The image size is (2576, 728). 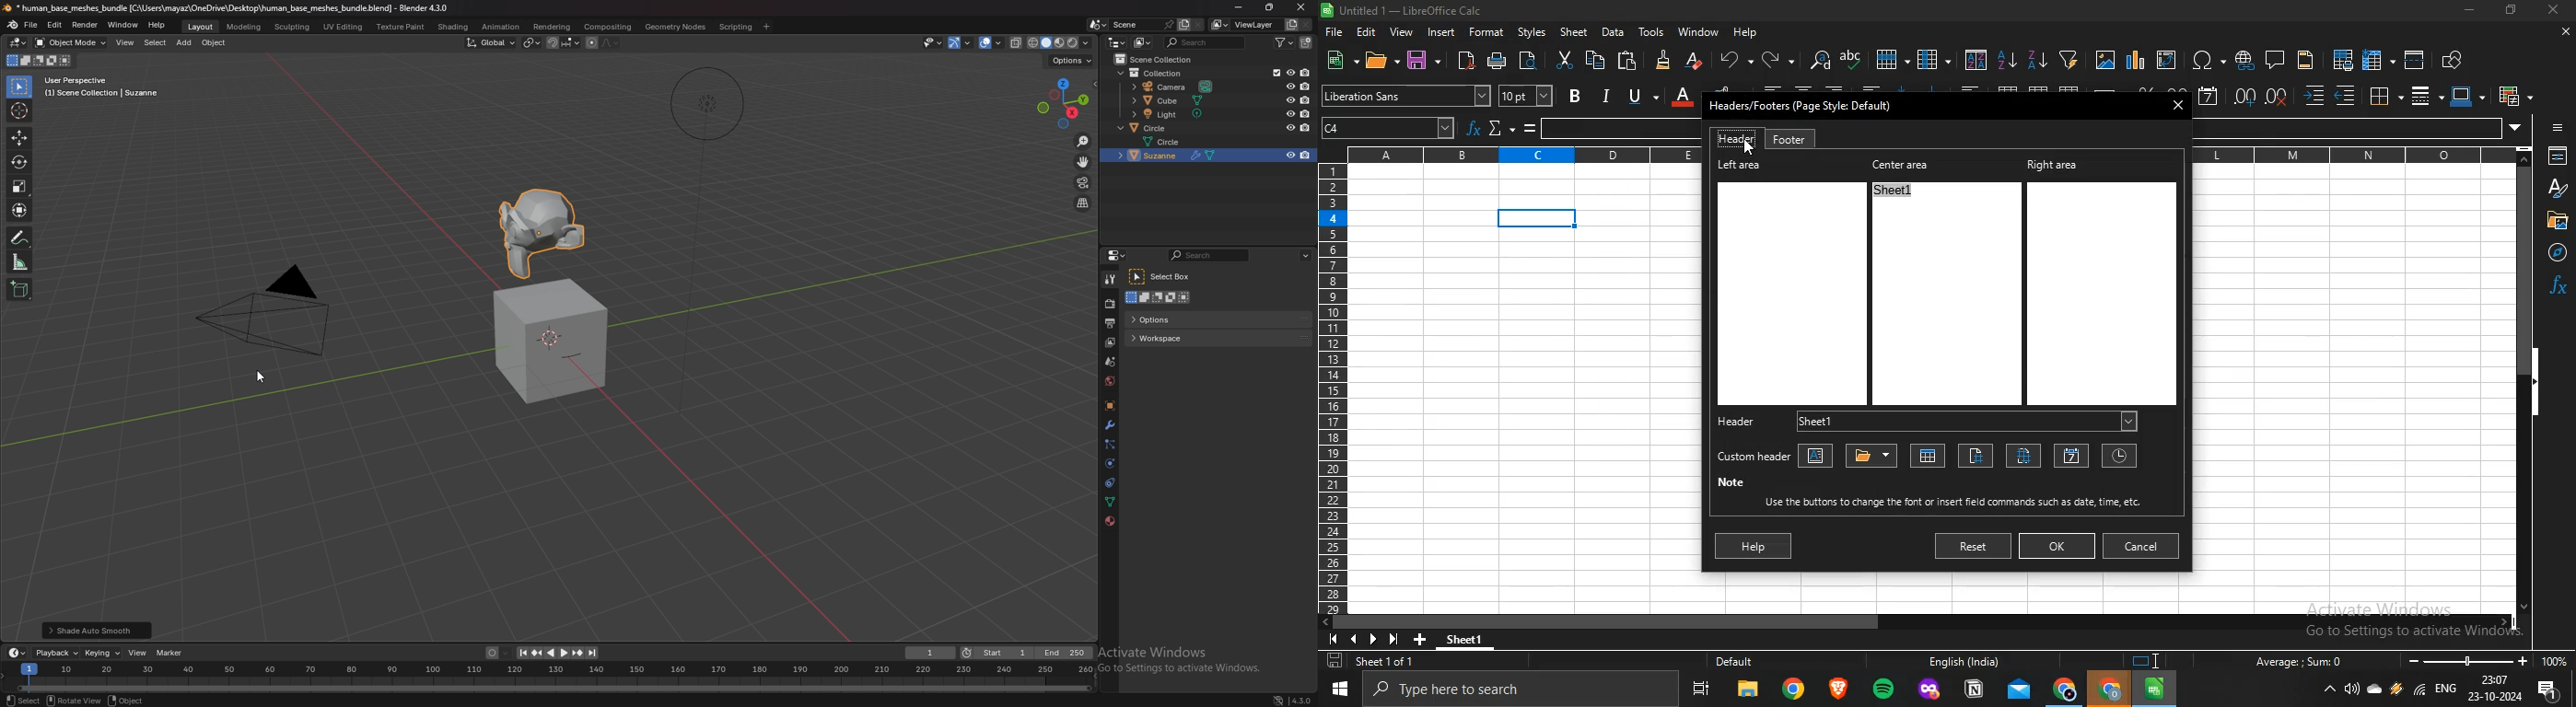 I want to click on Untitled 1 — LibreOffice Calc, so click(x=1405, y=10).